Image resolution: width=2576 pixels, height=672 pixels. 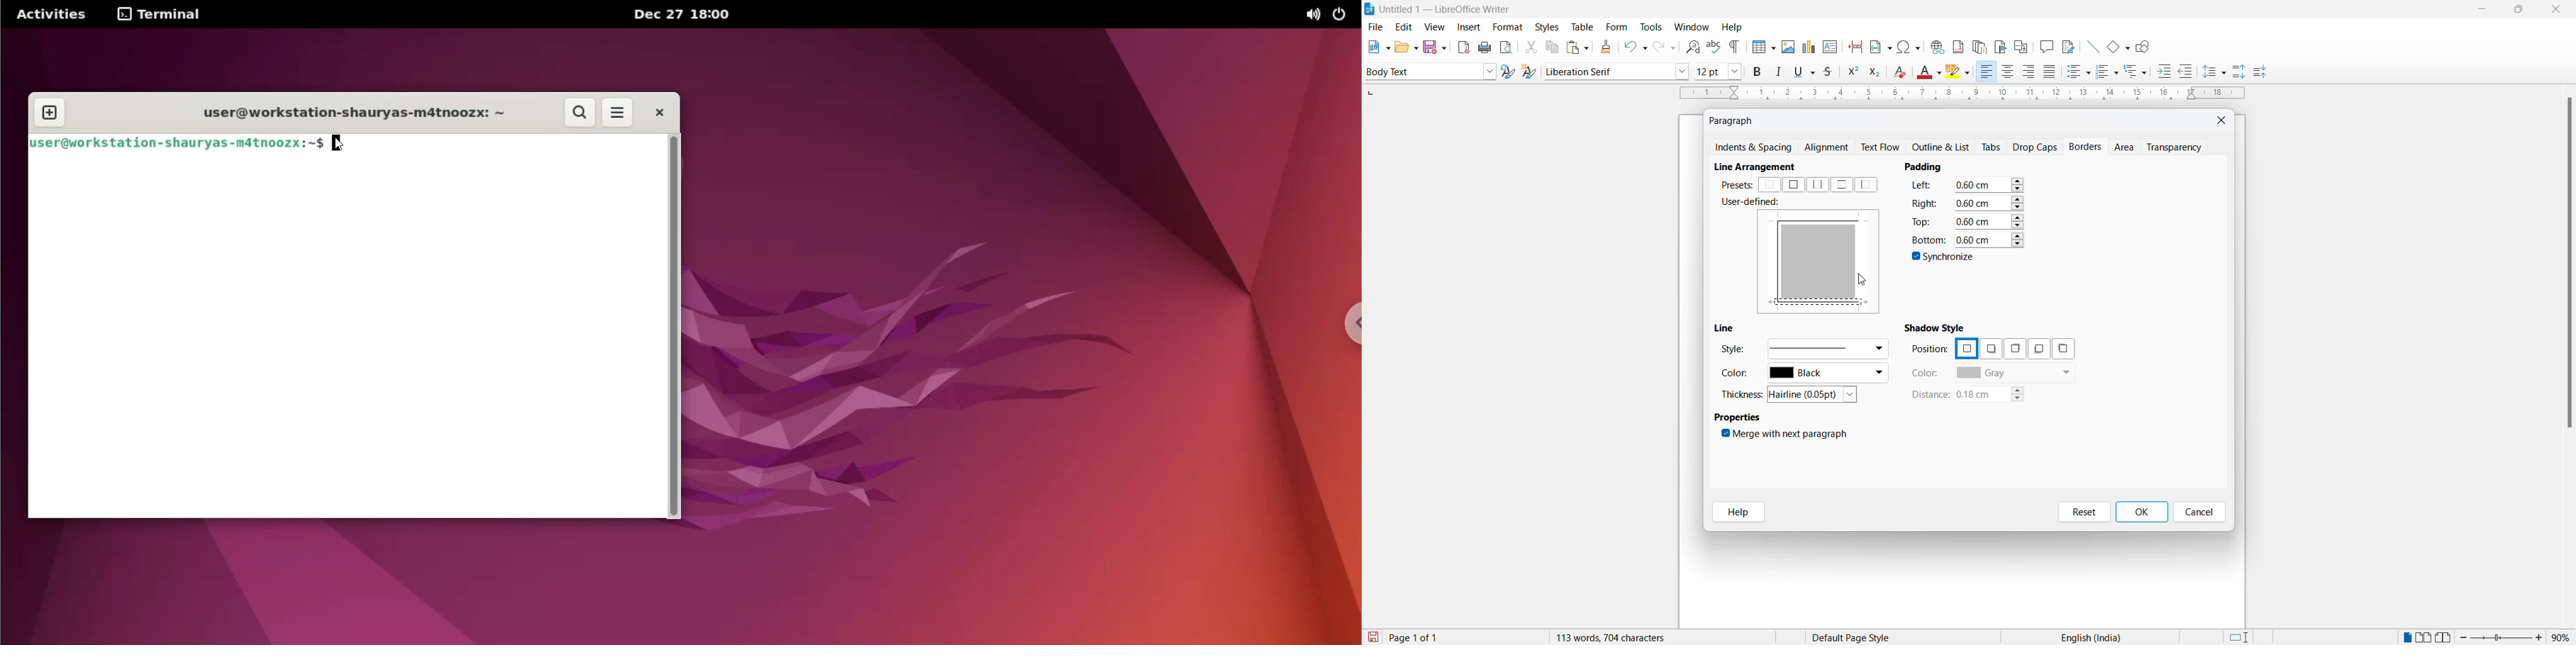 What do you see at coordinates (2503, 637) in the screenshot?
I see `zoom slider` at bounding box center [2503, 637].